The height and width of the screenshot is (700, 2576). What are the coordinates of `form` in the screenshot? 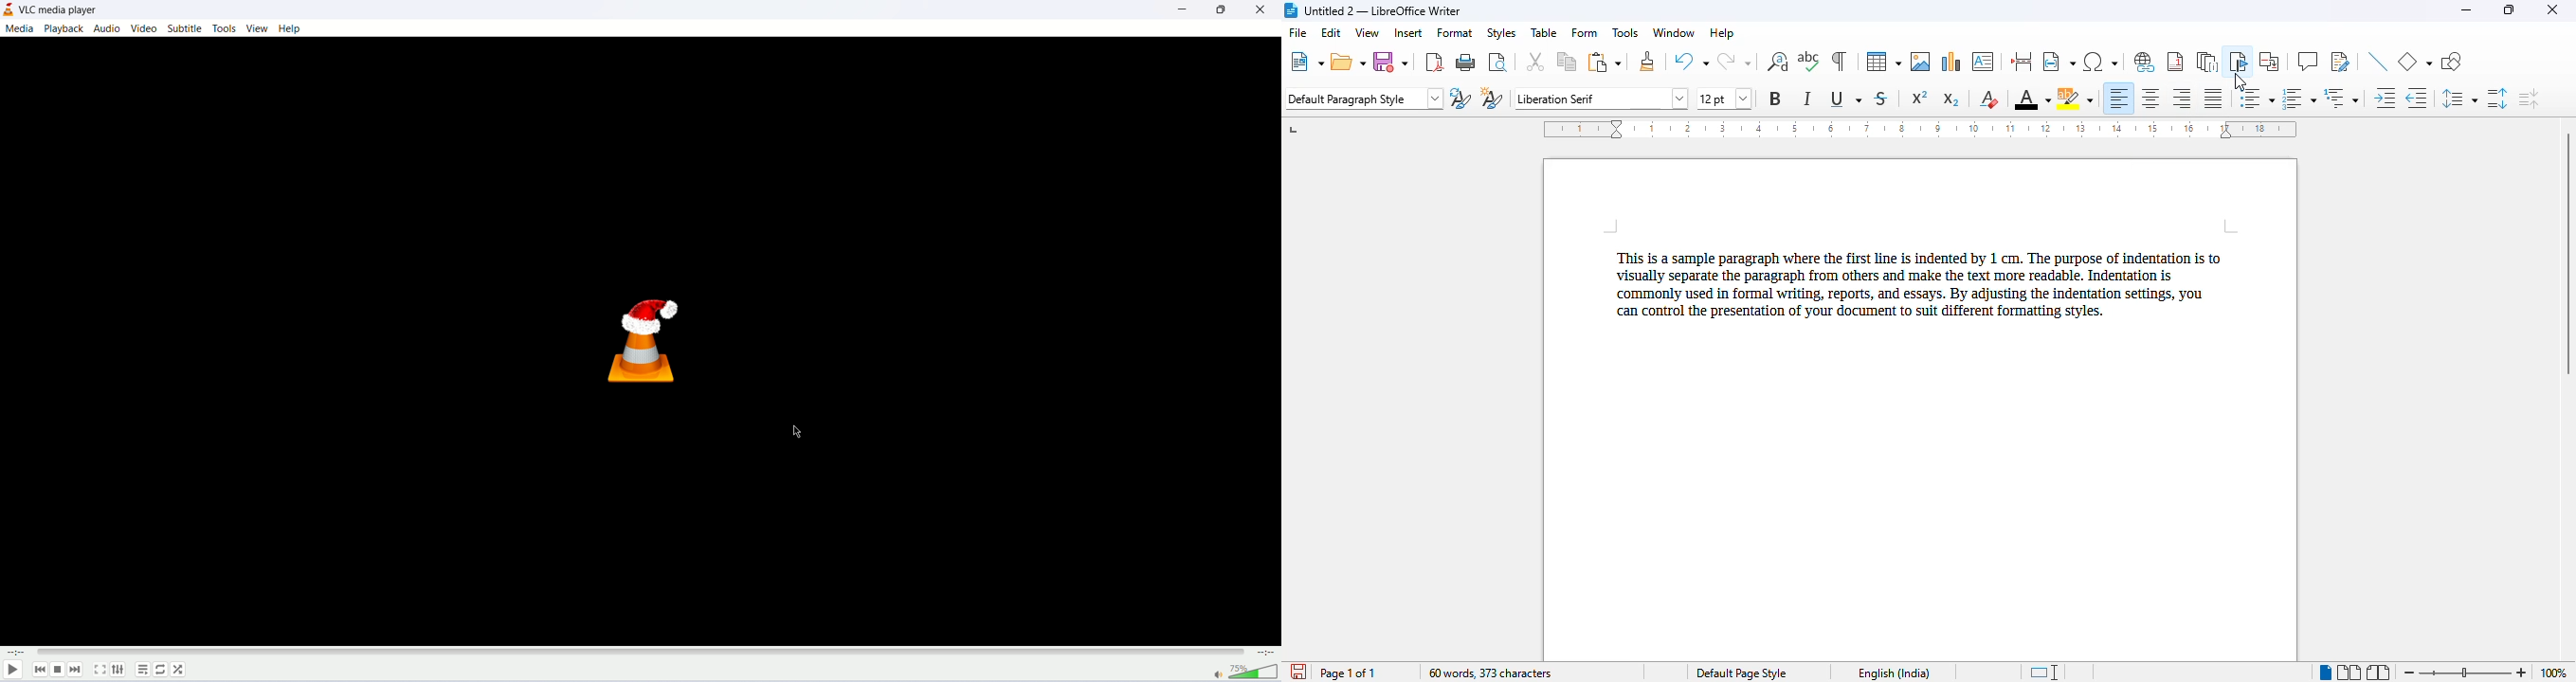 It's located at (1585, 33).